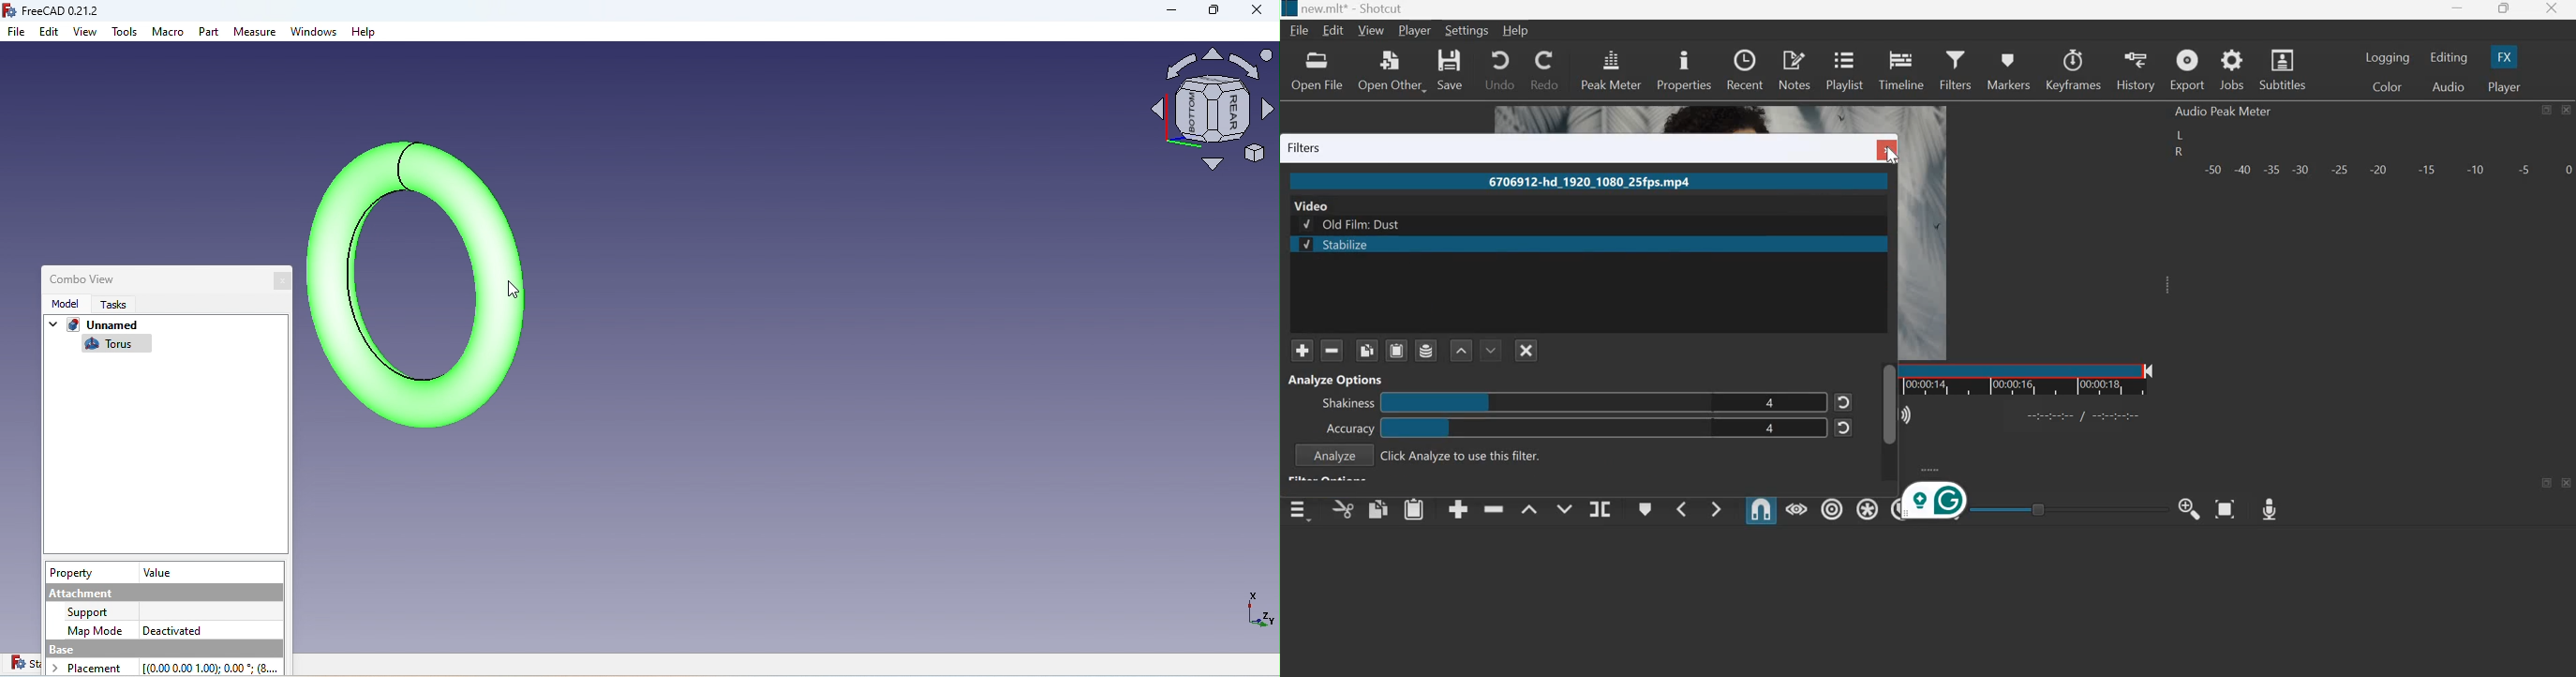  Describe the element at coordinates (1397, 350) in the screenshot. I see `paste filters` at that location.